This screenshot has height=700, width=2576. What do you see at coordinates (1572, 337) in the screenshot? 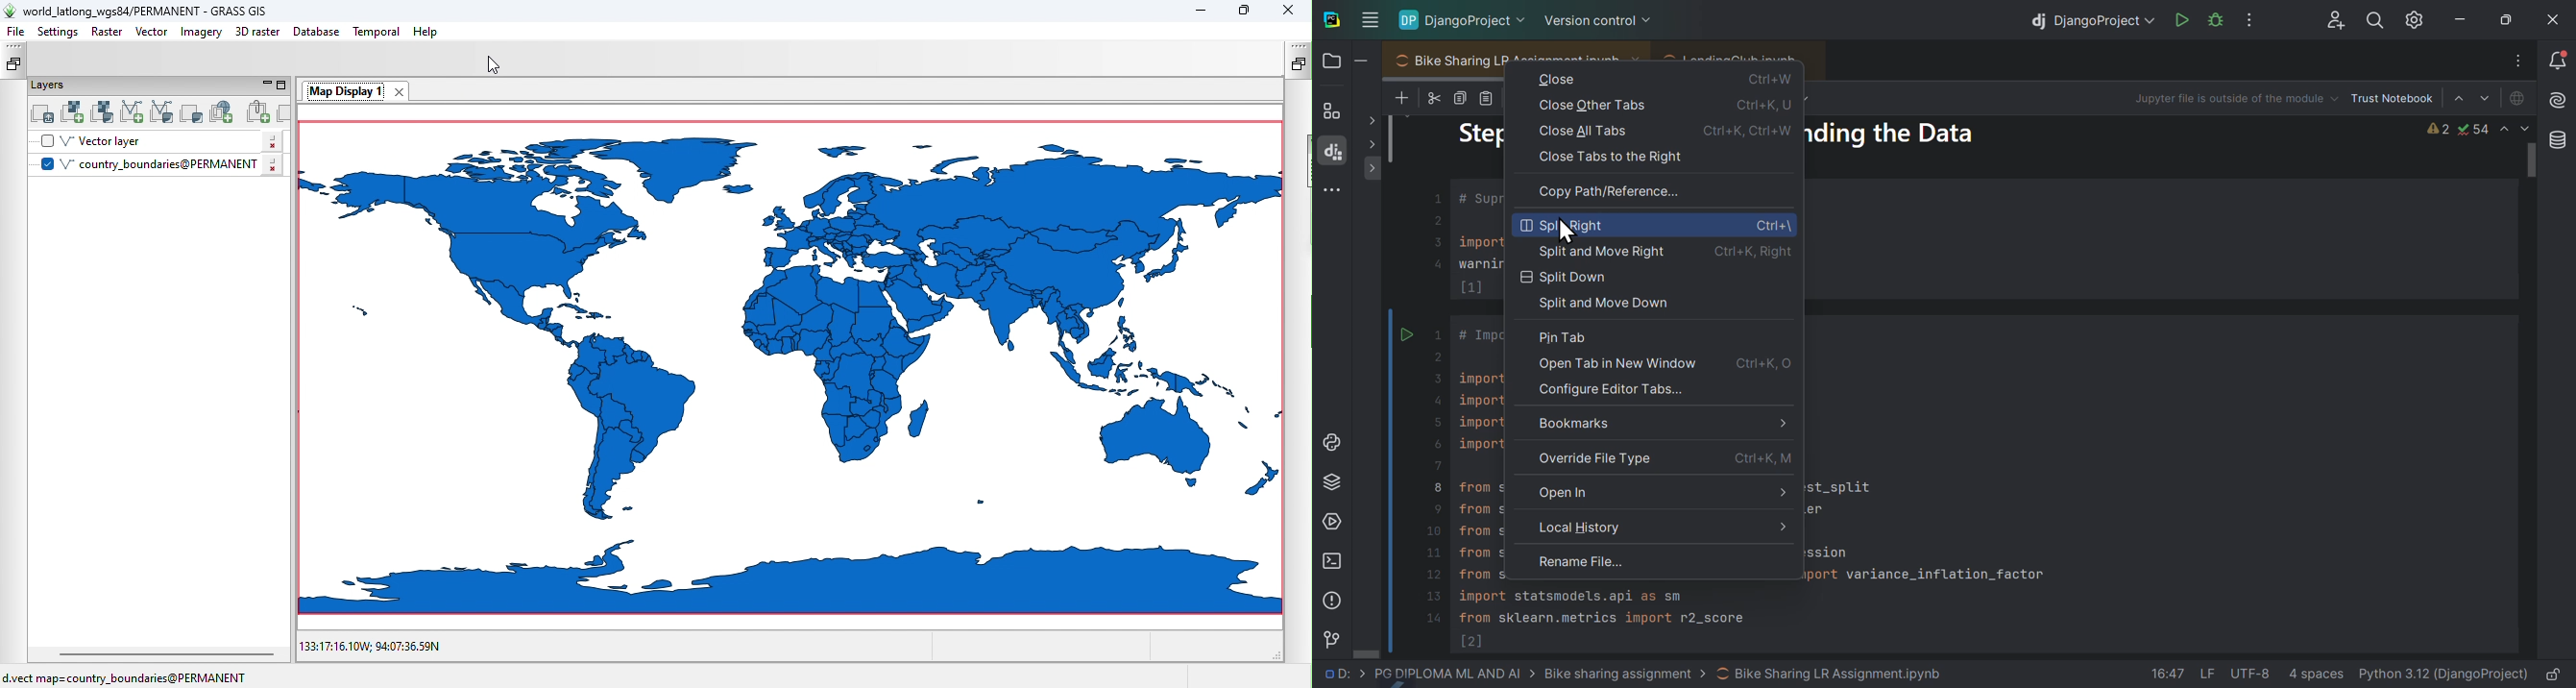
I see `Pin tab` at bounding box center [1572, 337].